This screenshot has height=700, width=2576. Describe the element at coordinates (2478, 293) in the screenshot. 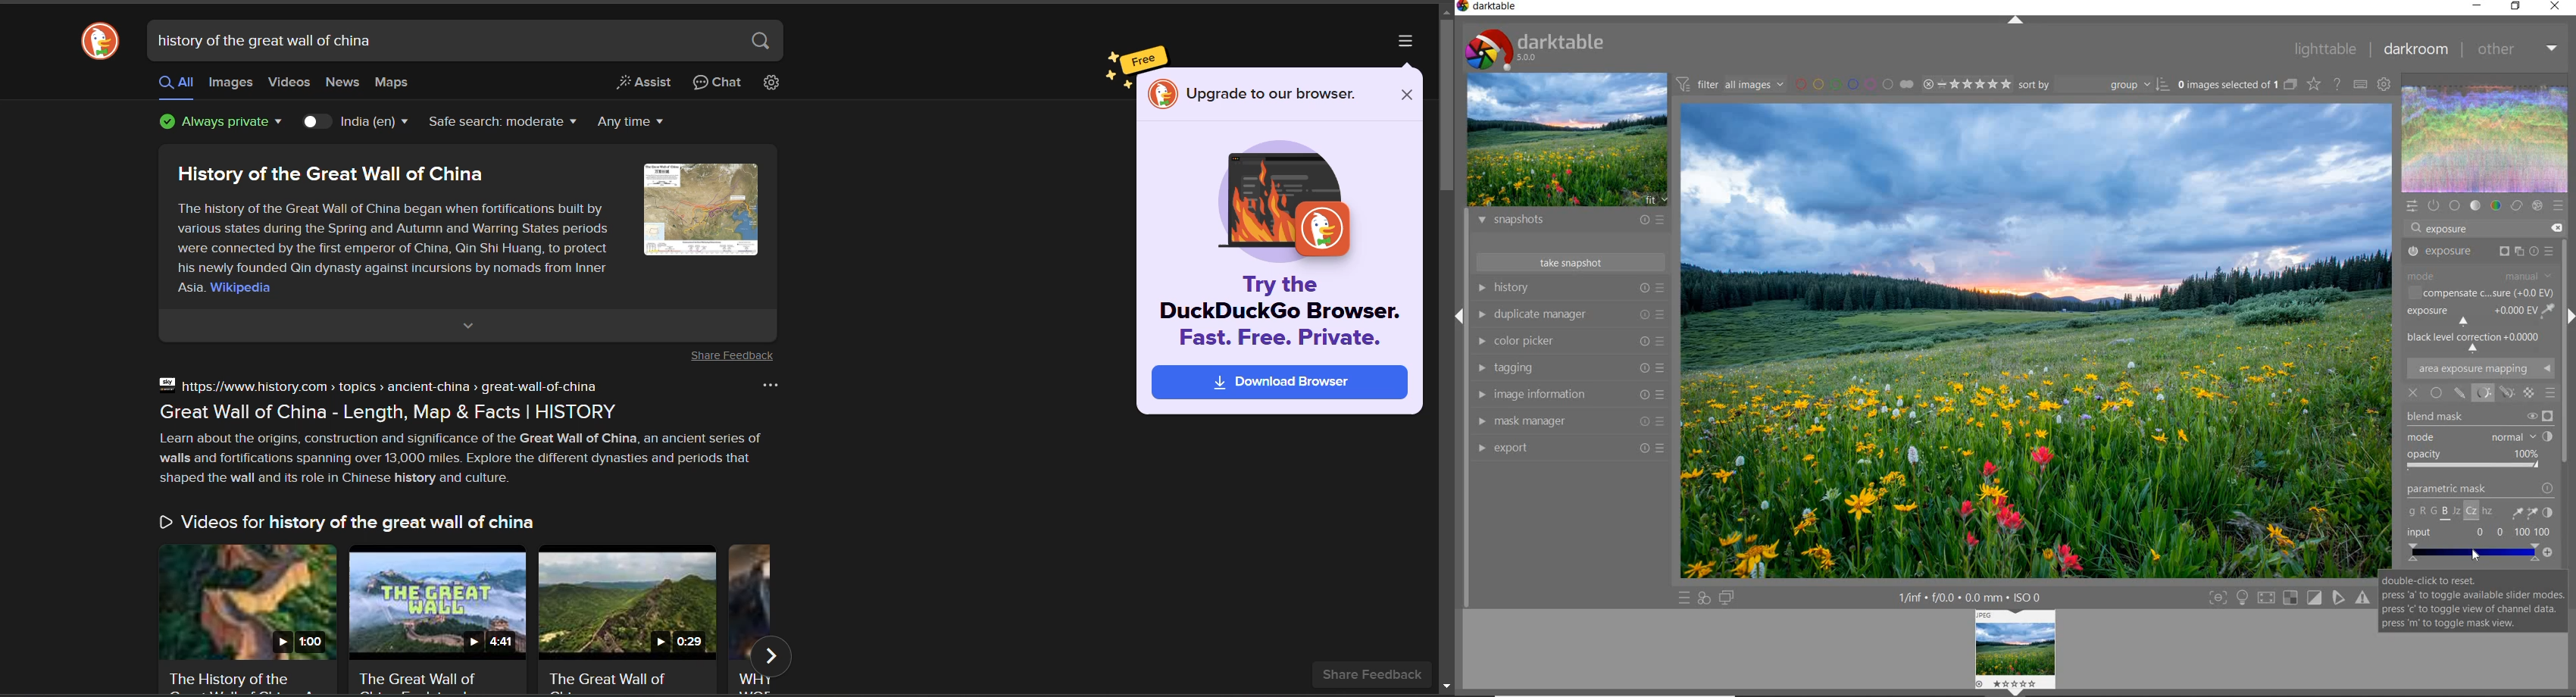

I see `COMPENSATE C...SURE` at that location.